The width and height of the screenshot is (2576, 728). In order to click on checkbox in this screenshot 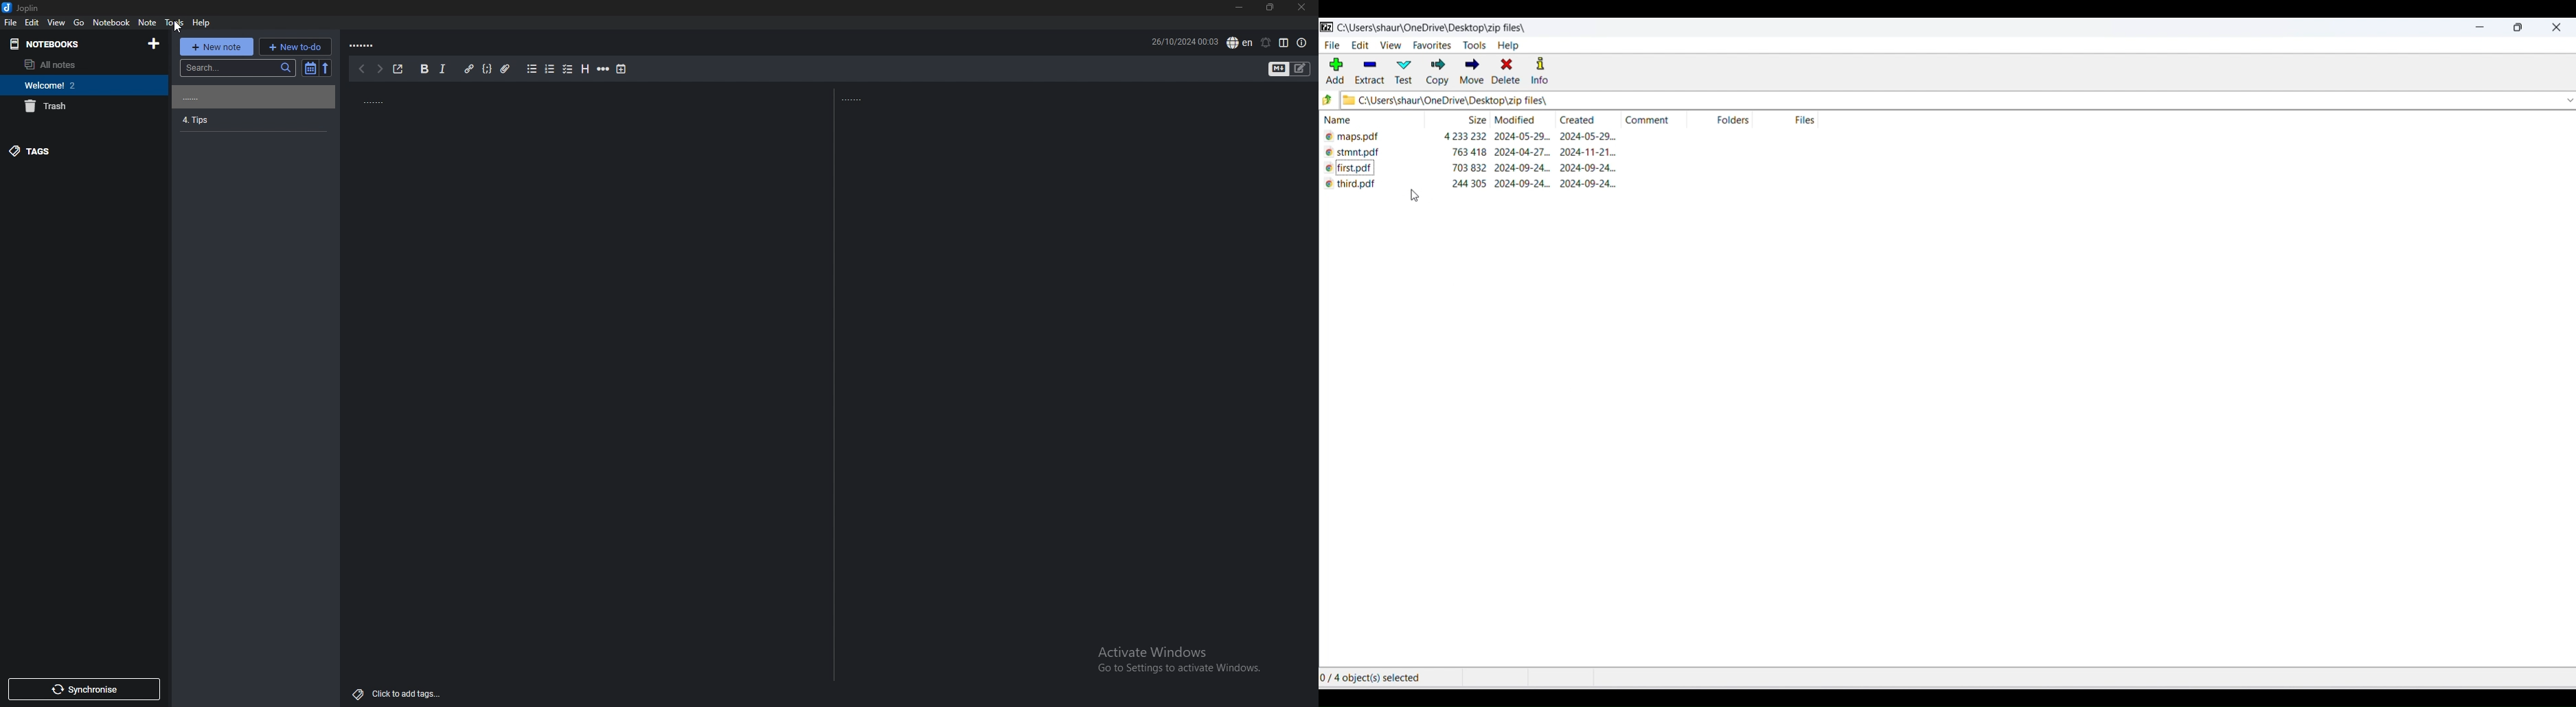, I will do `click(569, 69)`.